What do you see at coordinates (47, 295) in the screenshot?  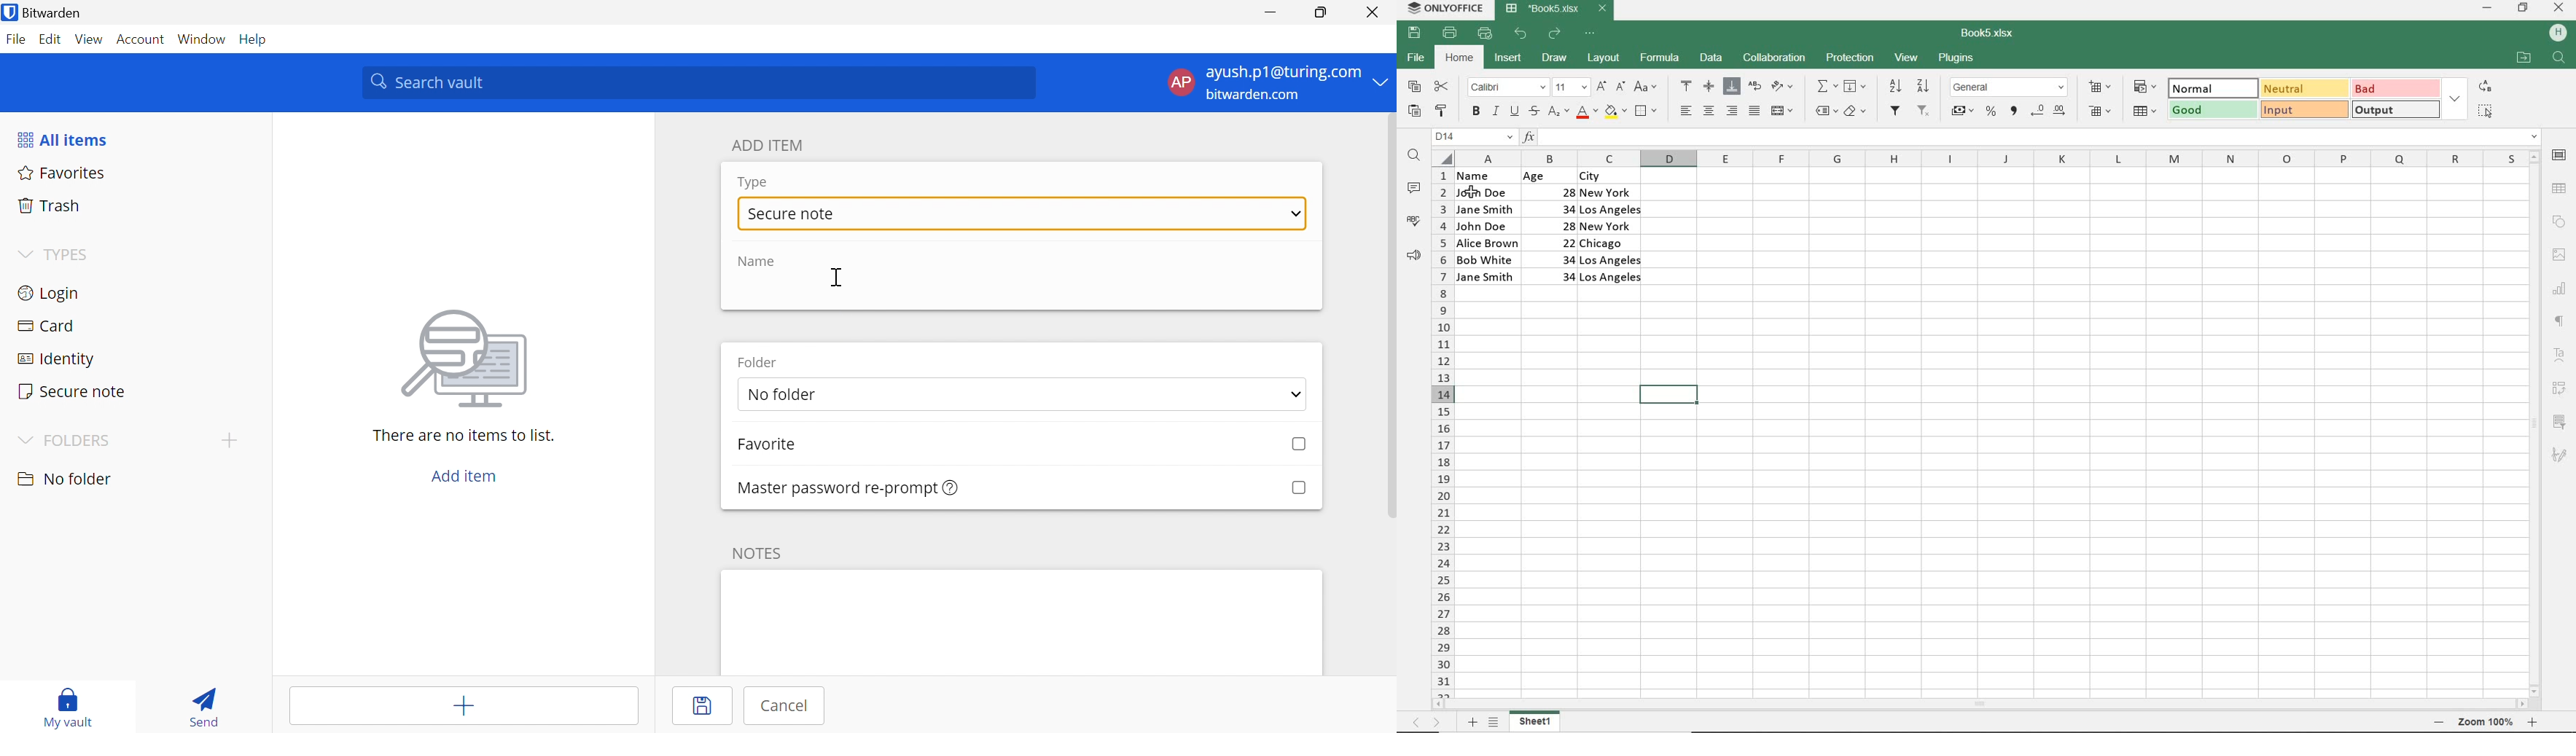 I see `Login` at bounding box center [47, 295].